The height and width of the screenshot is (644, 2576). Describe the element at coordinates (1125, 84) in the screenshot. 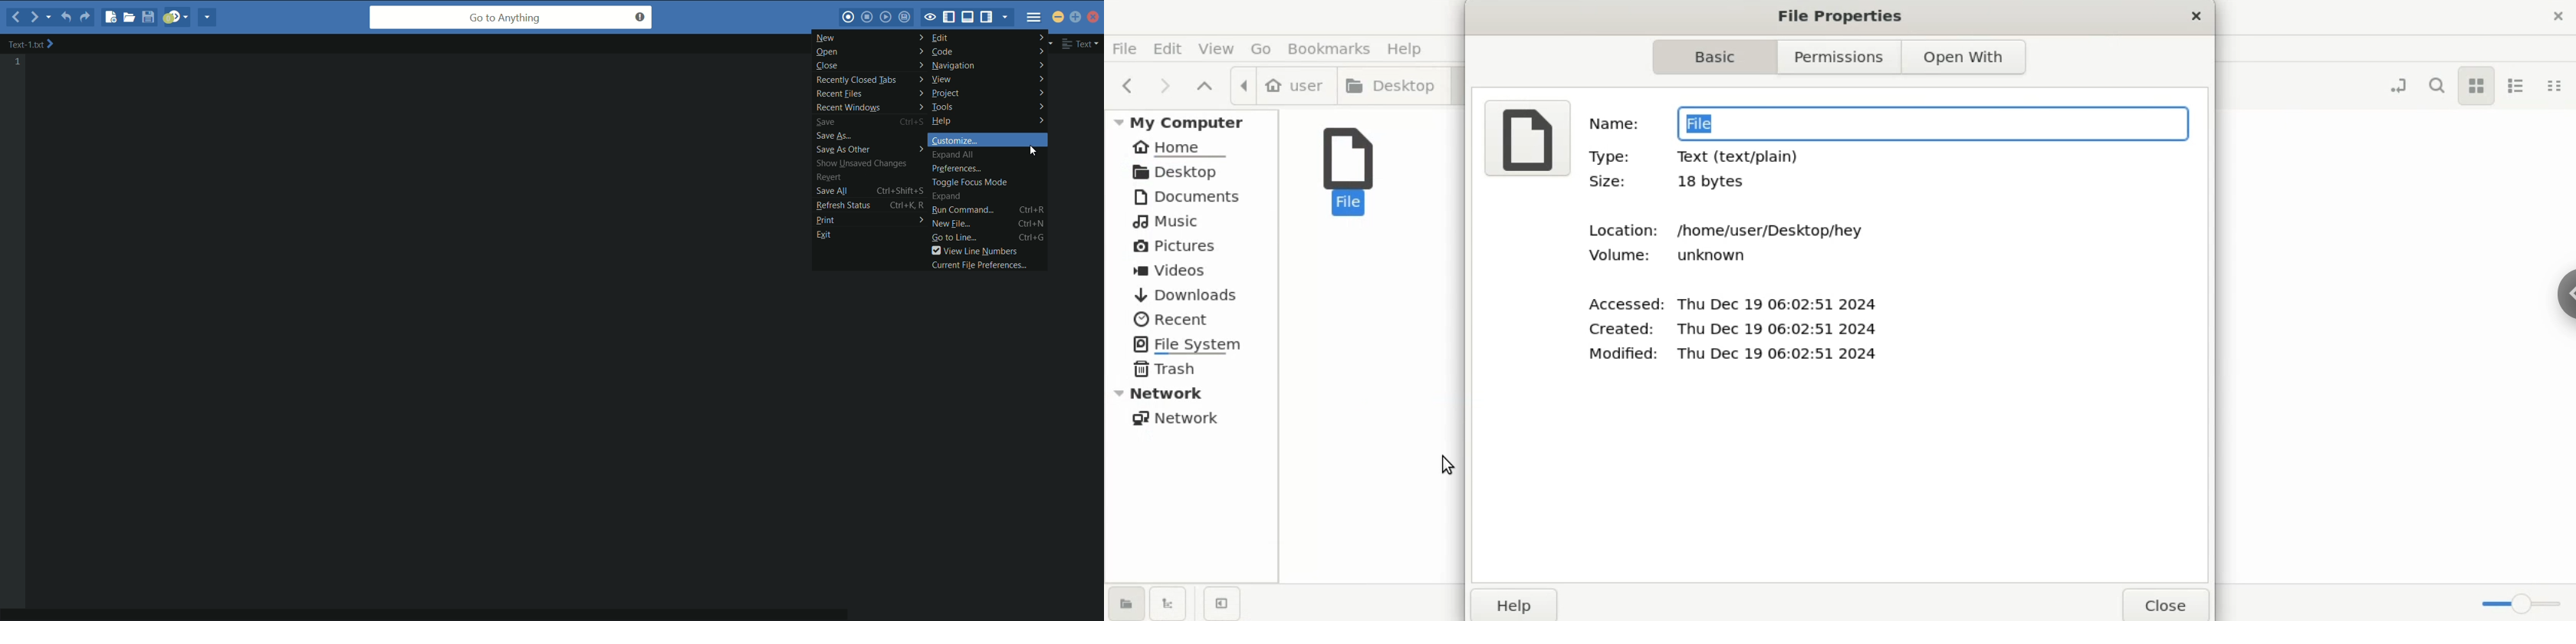

I see `previous` at that location.